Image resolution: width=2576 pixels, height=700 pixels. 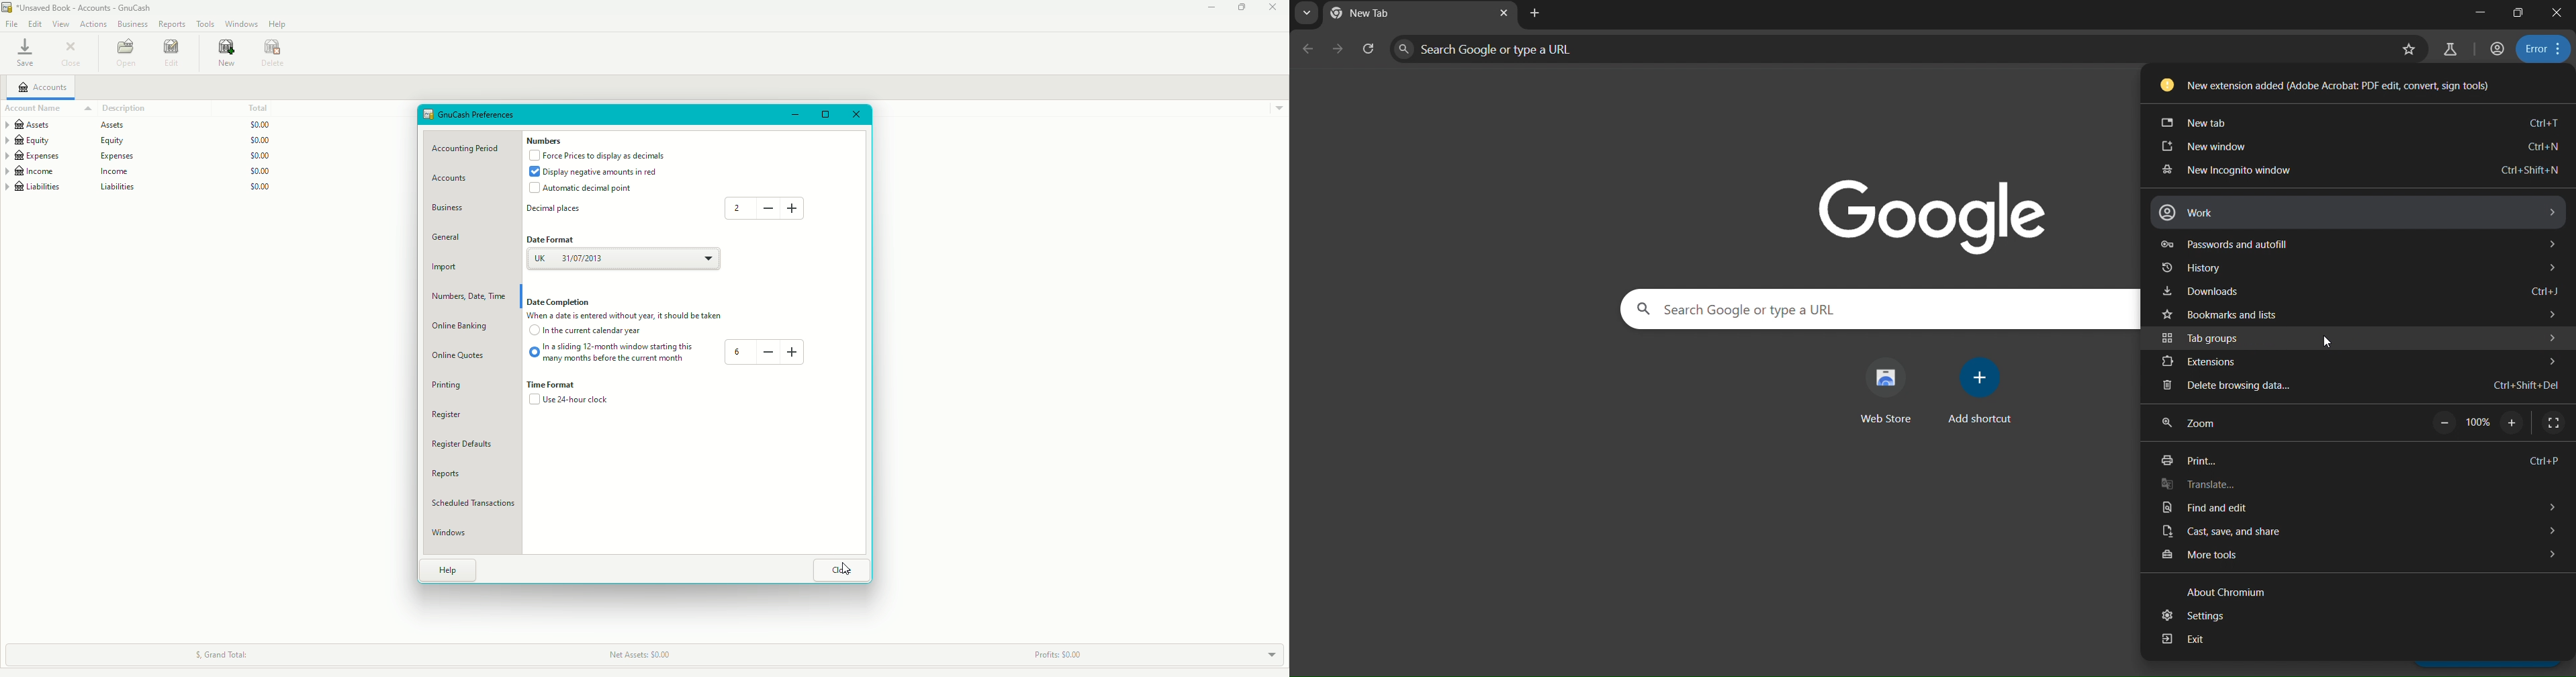 What do you see at coordinates (2356, 531) in the screenshot?
I see `cast save and share` at bounding box center [2356, 531].